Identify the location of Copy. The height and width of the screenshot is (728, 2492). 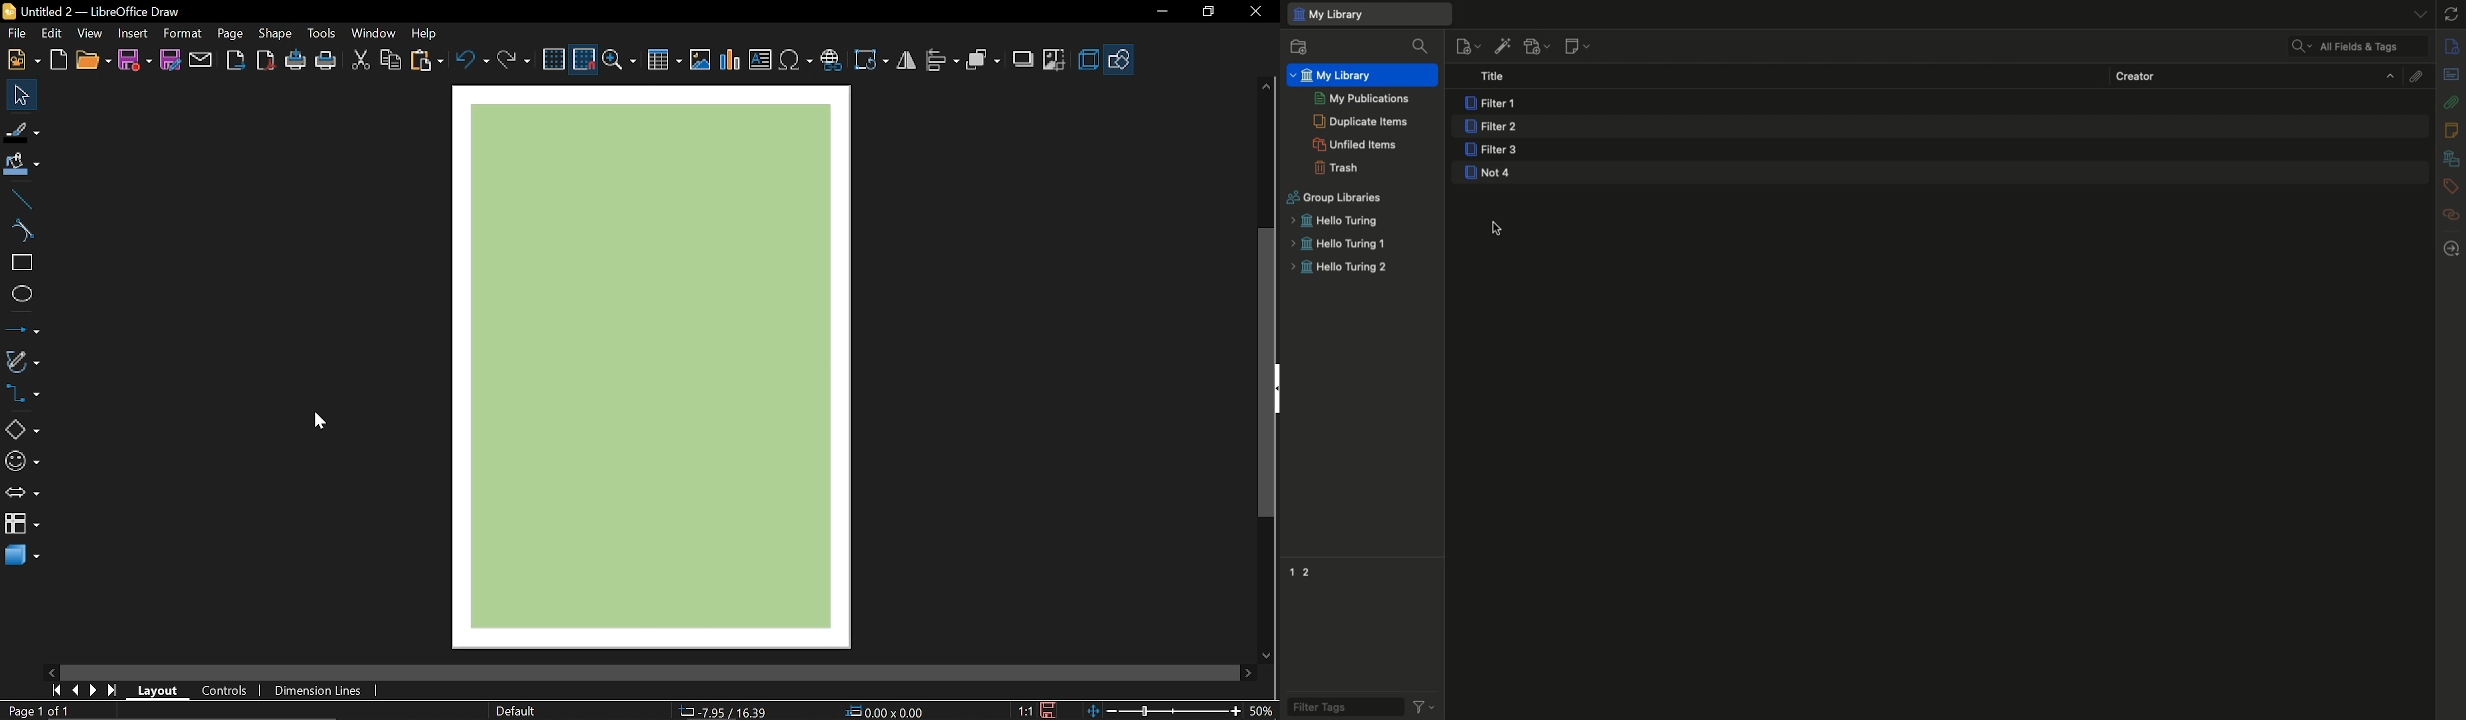
(392, 62).